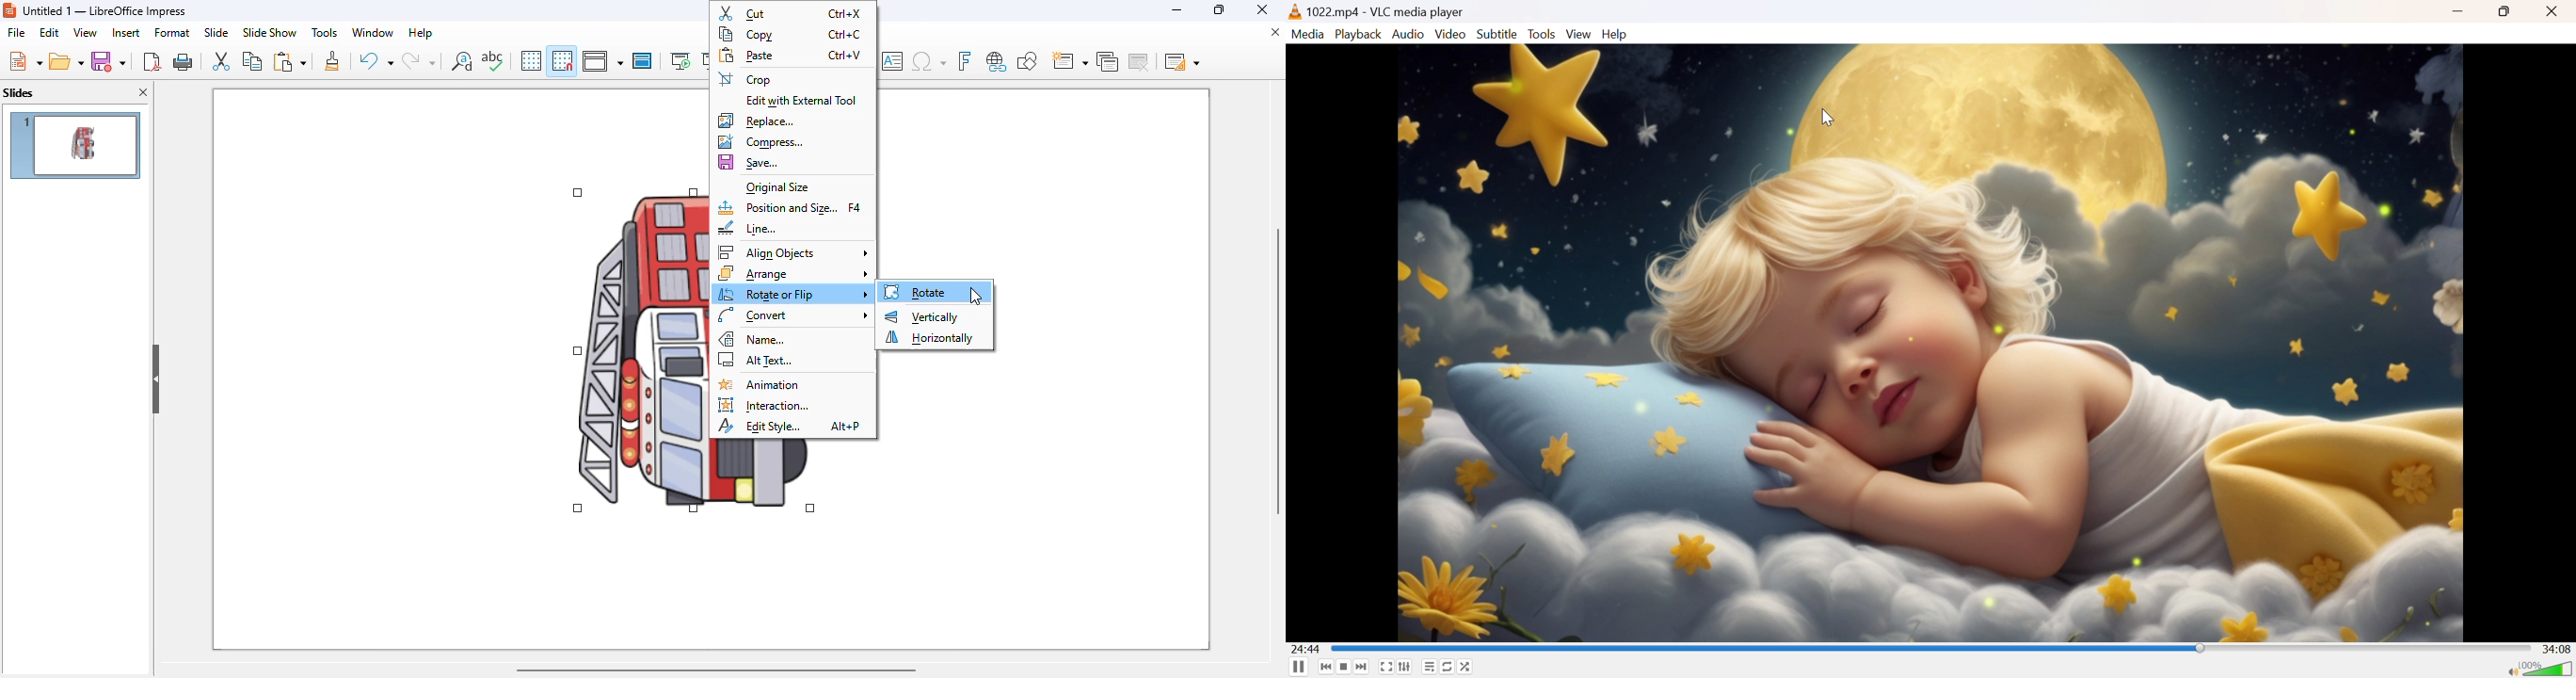  What do you see at coordinates (1345, 667) in the screenshot?
I see `Stop playback` at bounding box center [1345, 667].